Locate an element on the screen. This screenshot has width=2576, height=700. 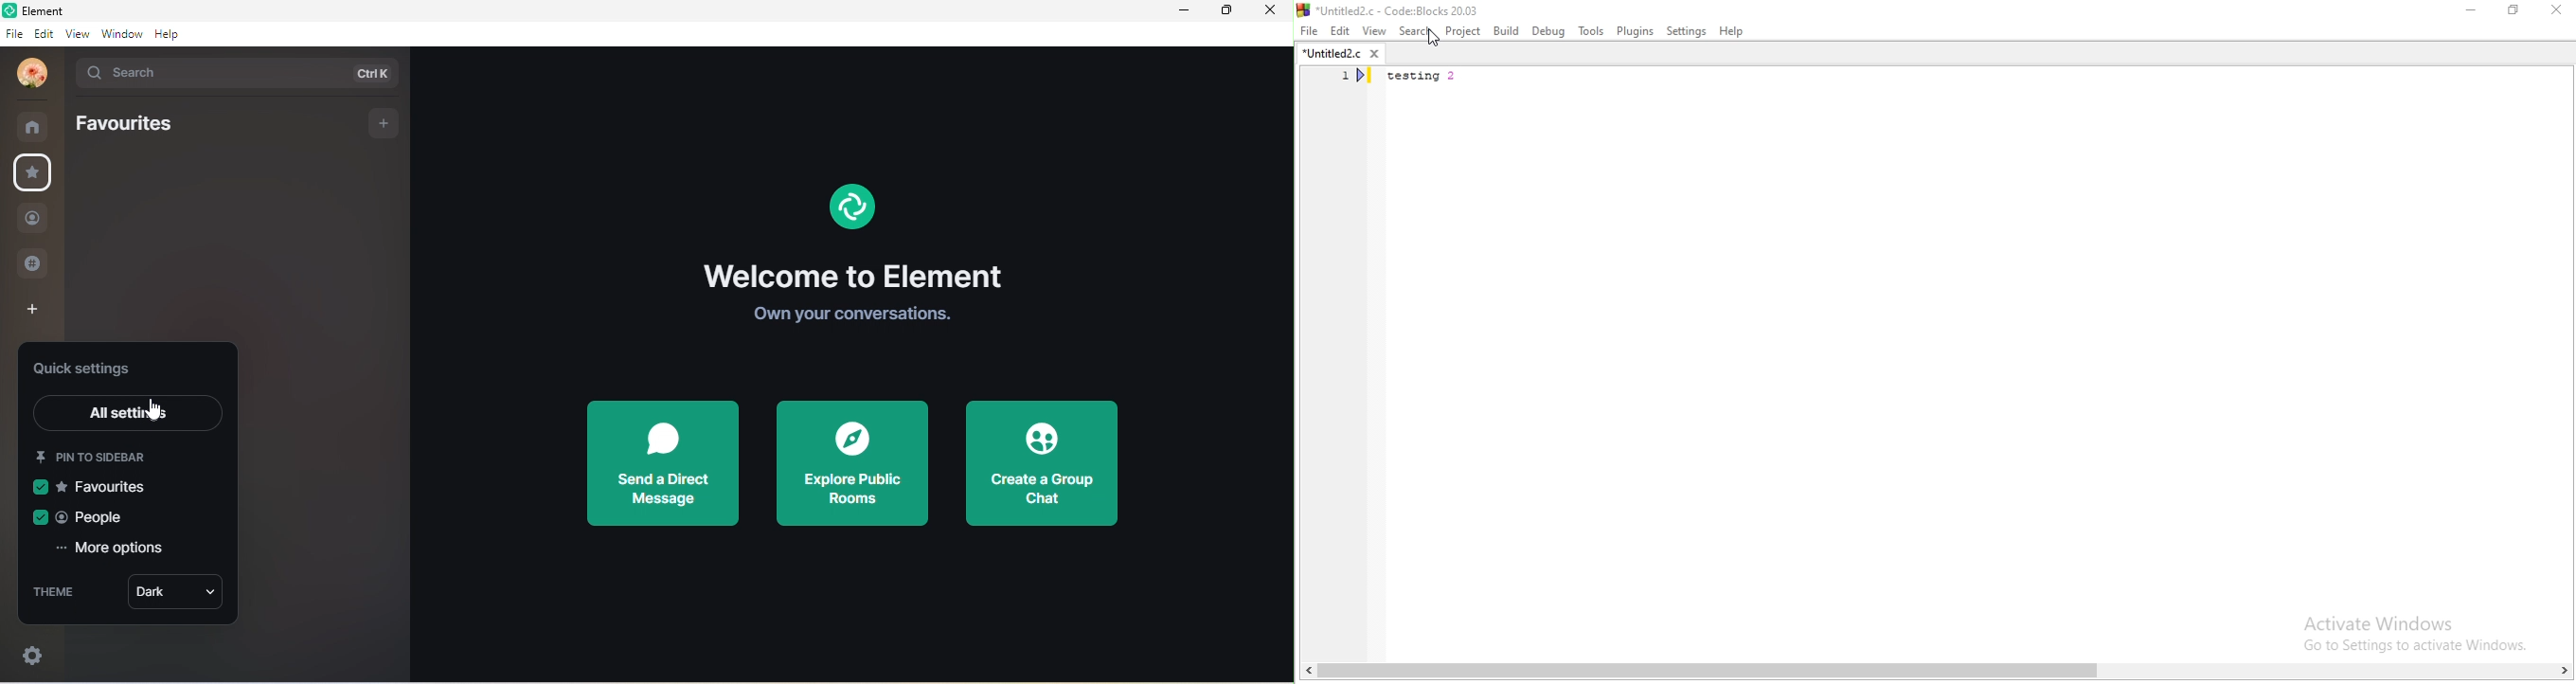
file is located at coordinates (15, 36).